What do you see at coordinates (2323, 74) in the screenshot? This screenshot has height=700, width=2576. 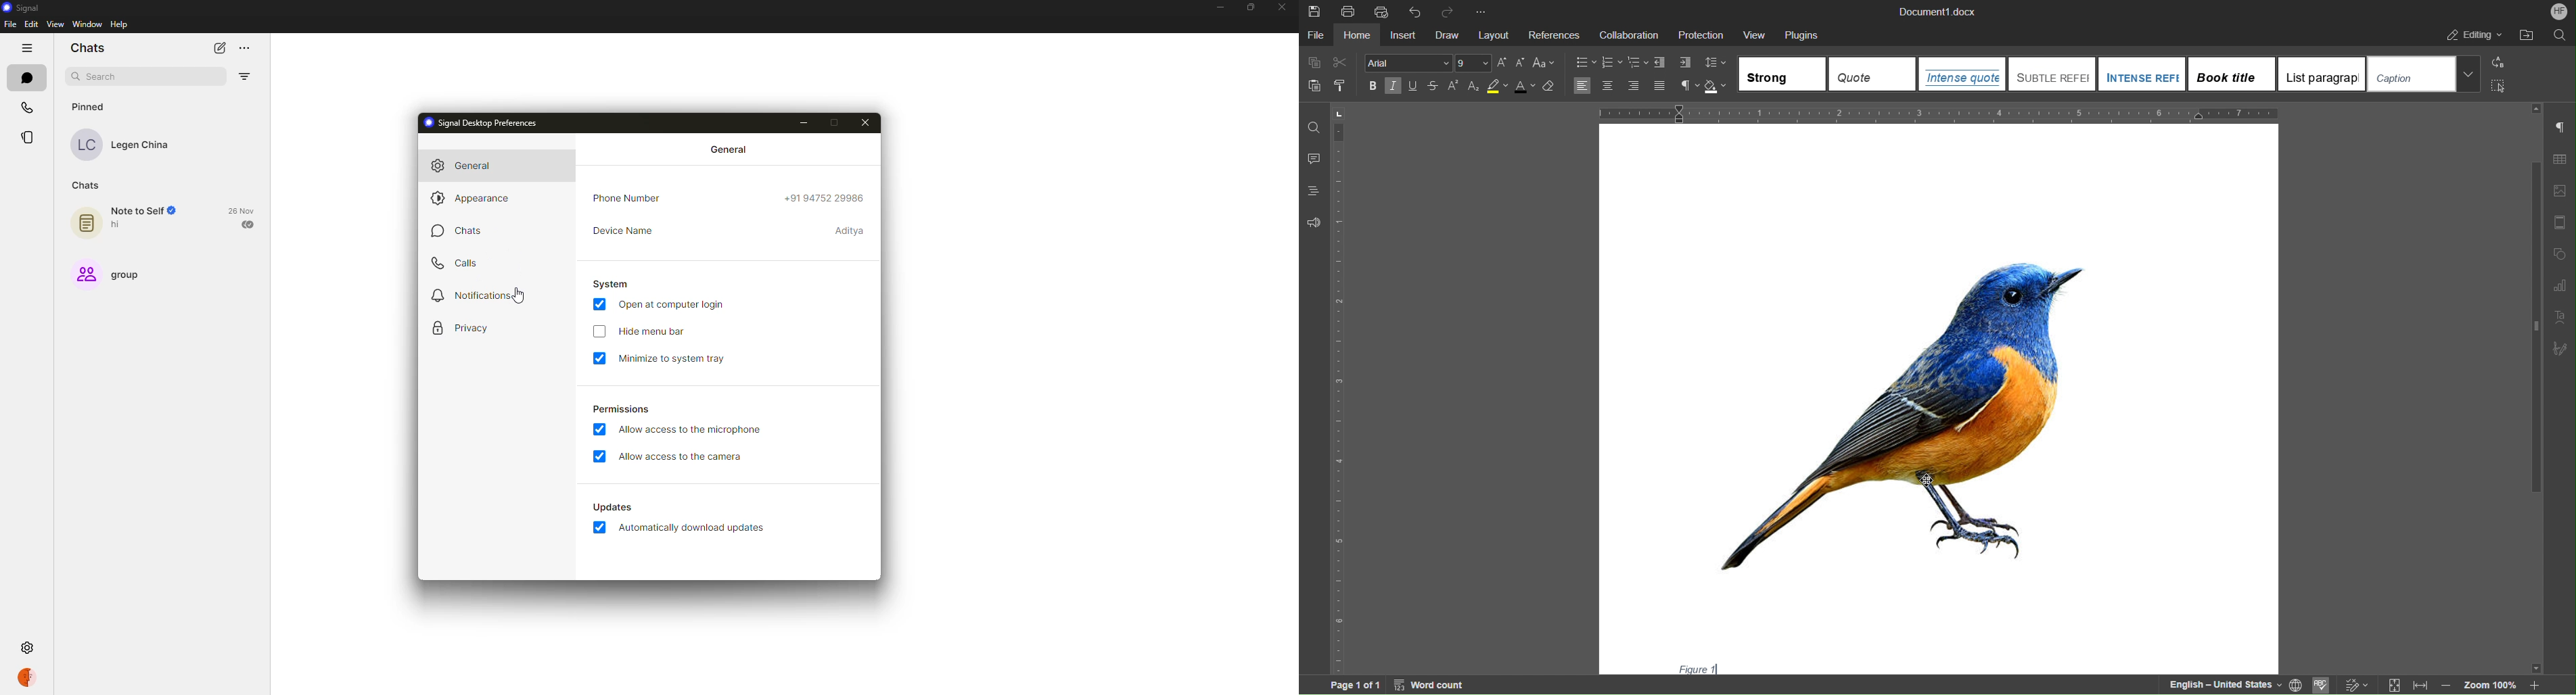 I see `Heading 5` at bounding box center [2323, 74].